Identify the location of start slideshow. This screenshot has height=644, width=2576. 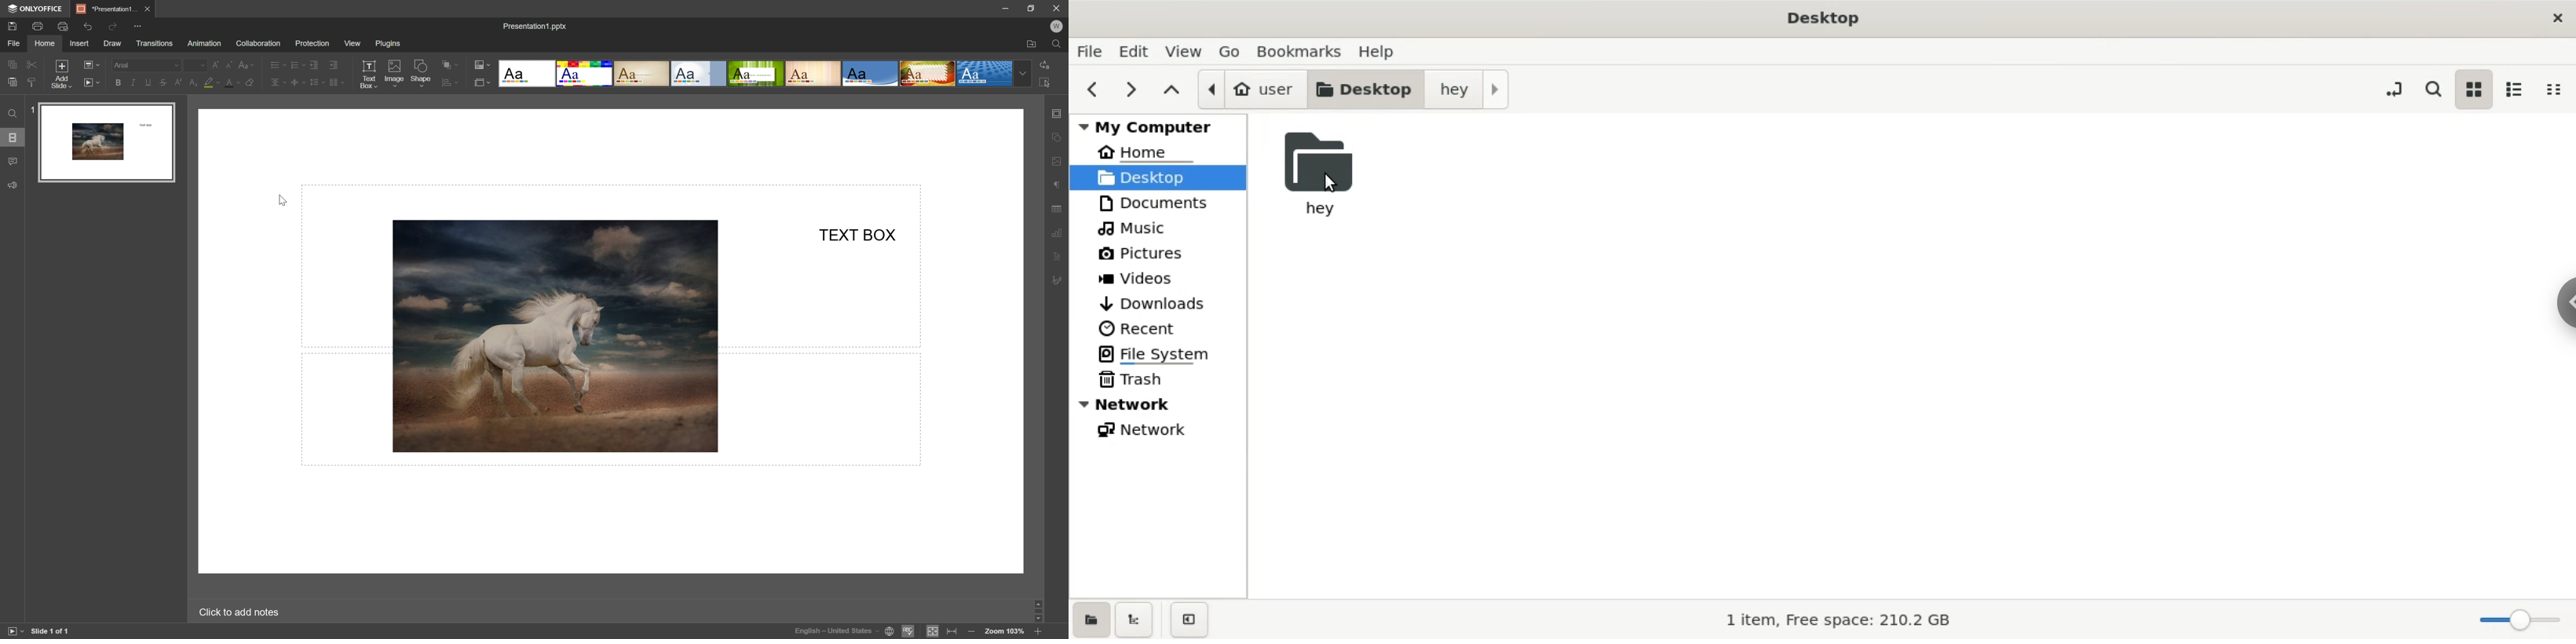
(13, 631).